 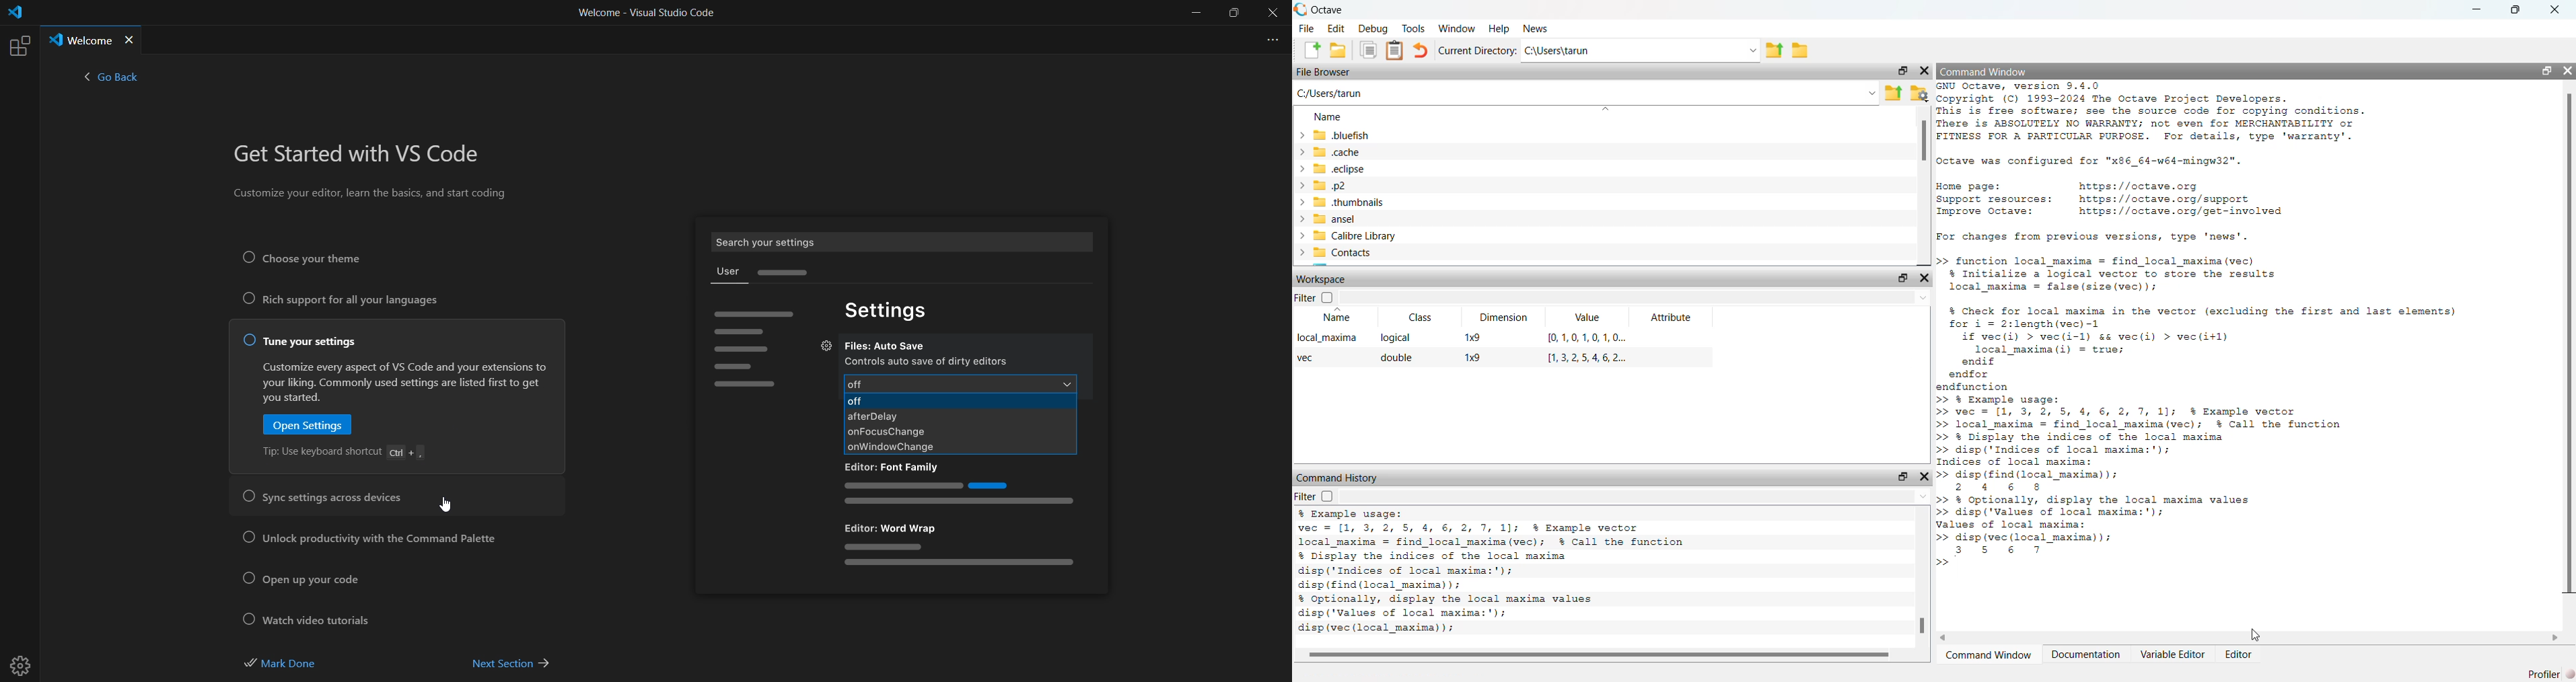 I want to click on settings, so click(x=24, y=660).